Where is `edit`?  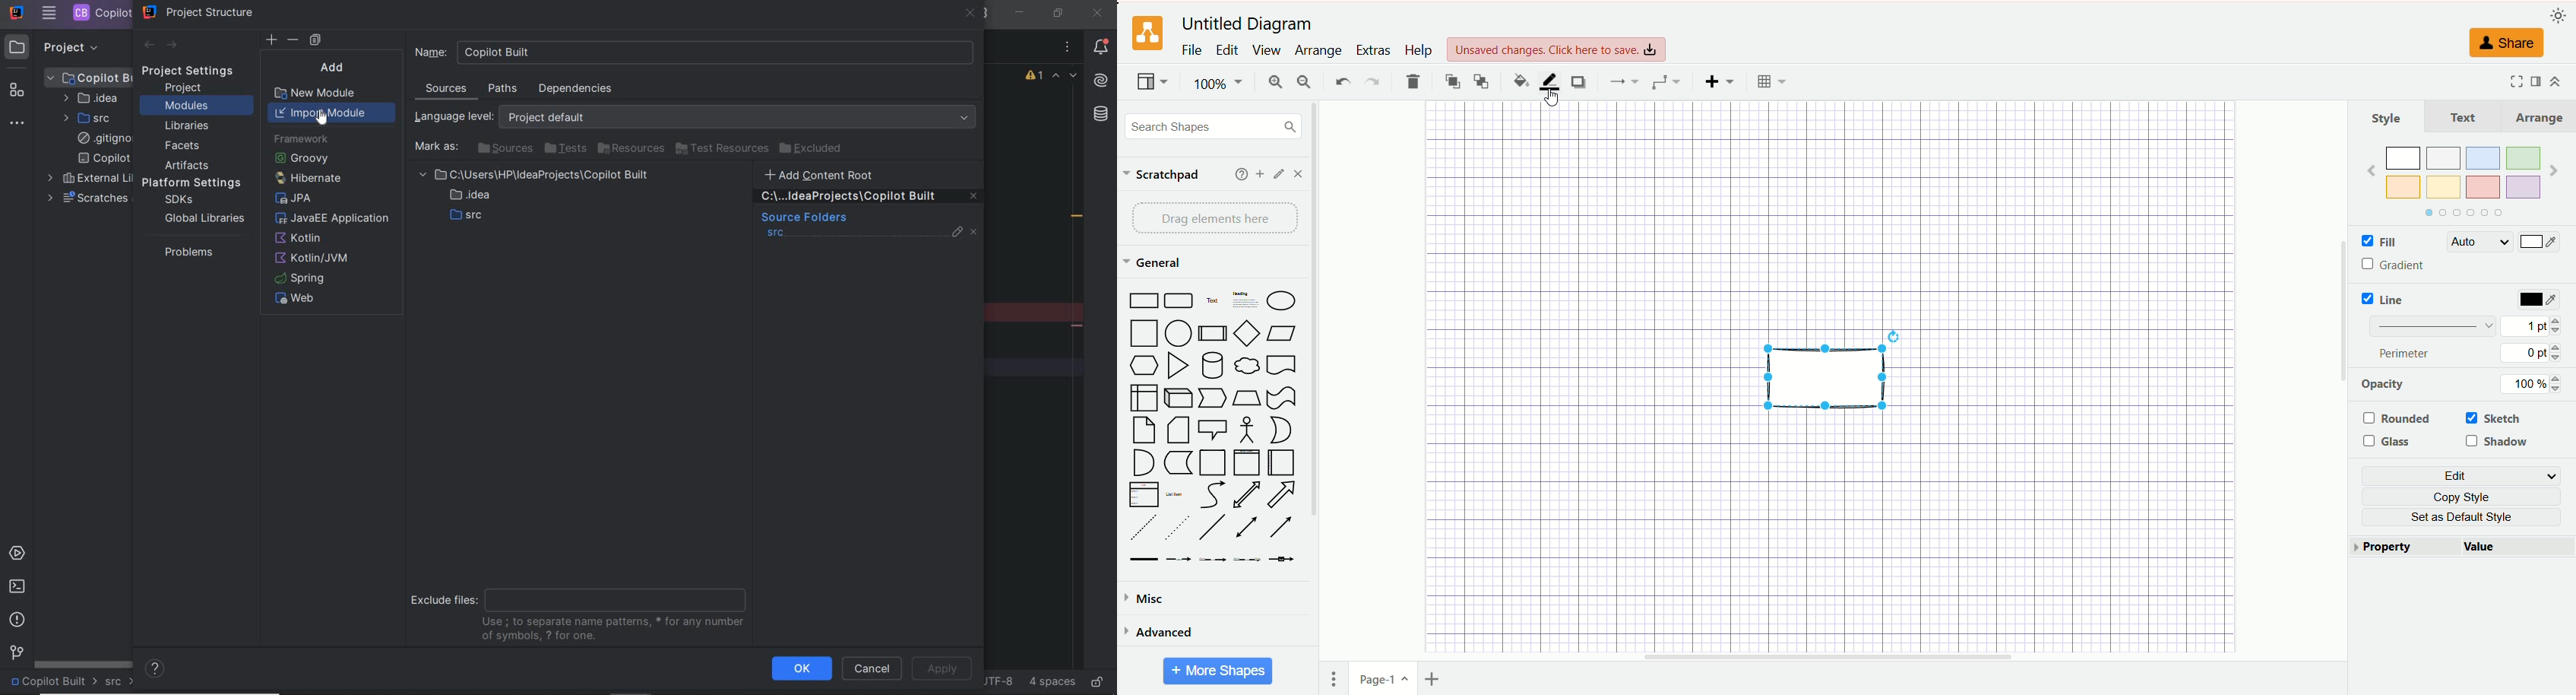 edit is located at coordinates (1277, 173).